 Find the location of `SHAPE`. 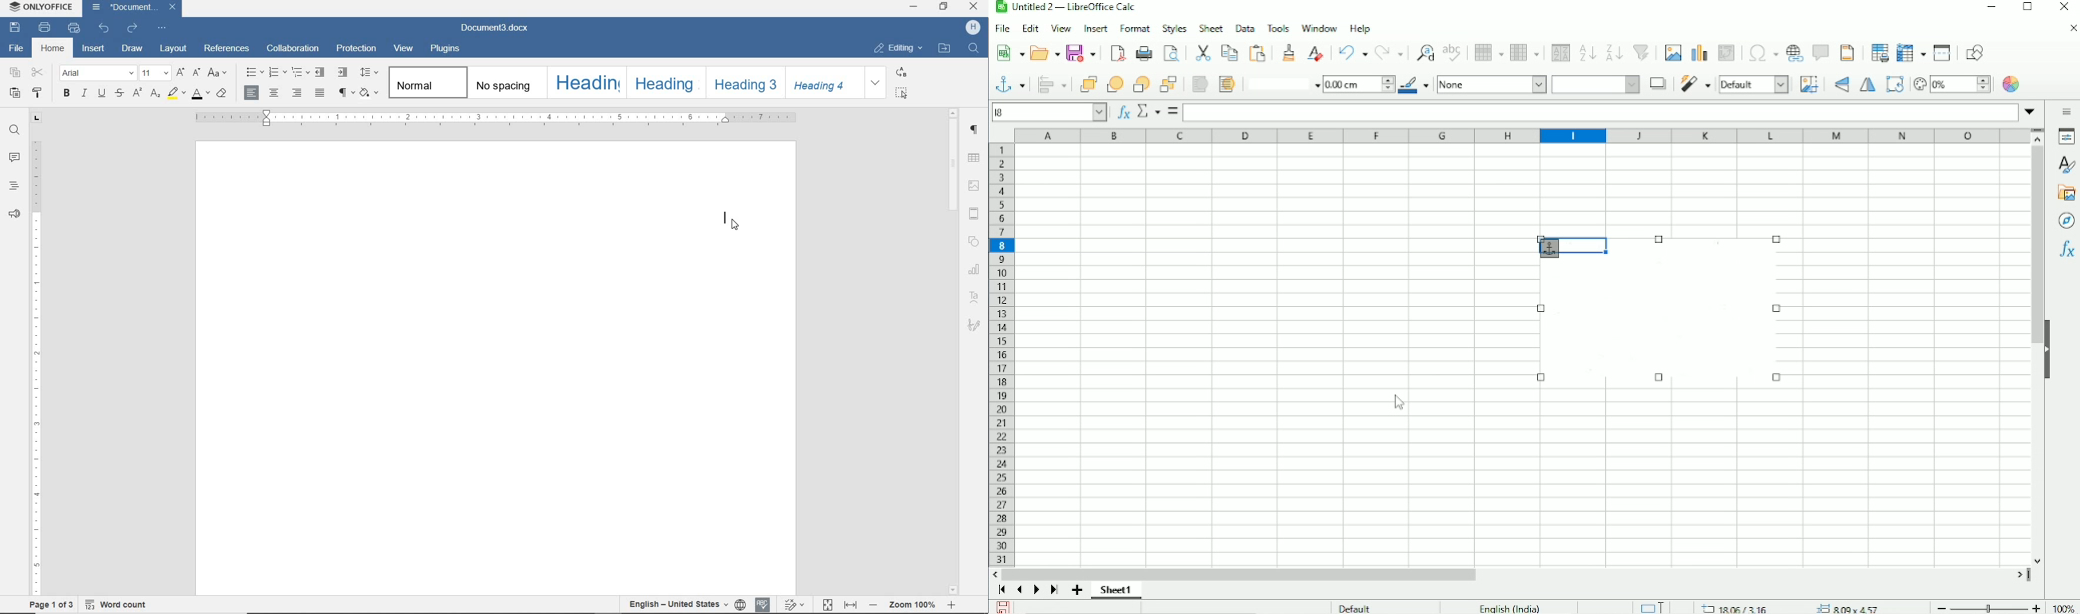

SHAPE is located at coordinates (975, 241).